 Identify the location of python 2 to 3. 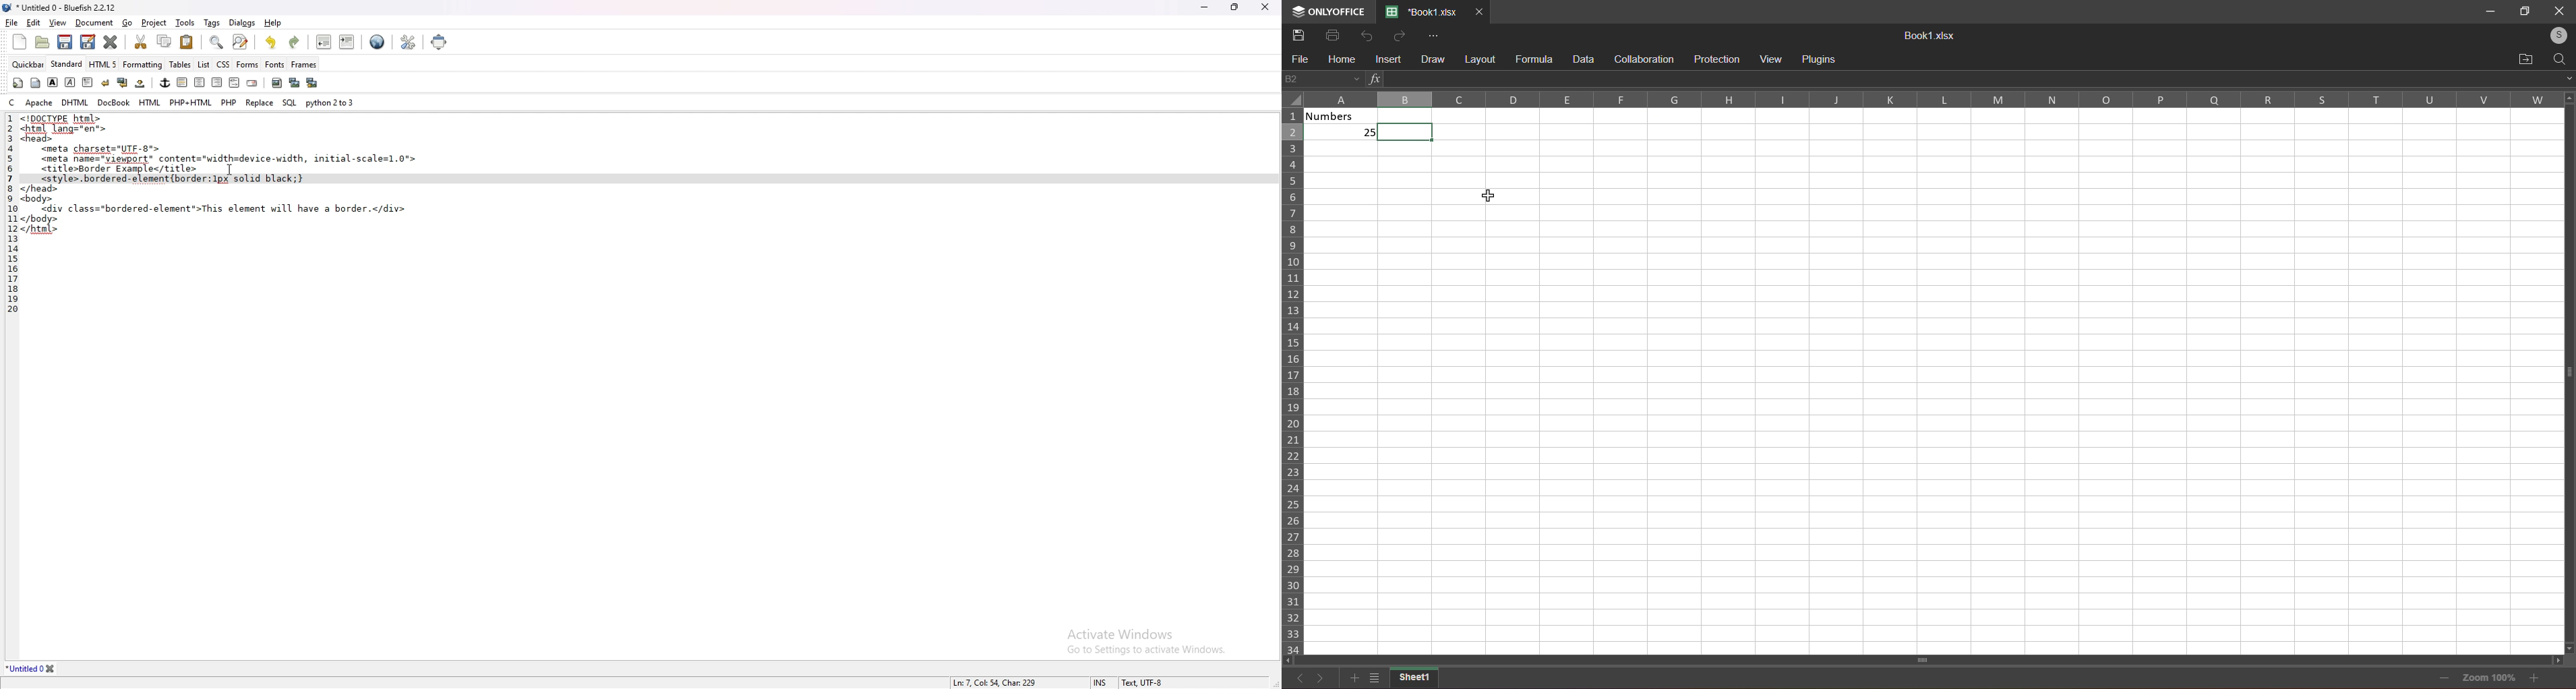
(331, 101).